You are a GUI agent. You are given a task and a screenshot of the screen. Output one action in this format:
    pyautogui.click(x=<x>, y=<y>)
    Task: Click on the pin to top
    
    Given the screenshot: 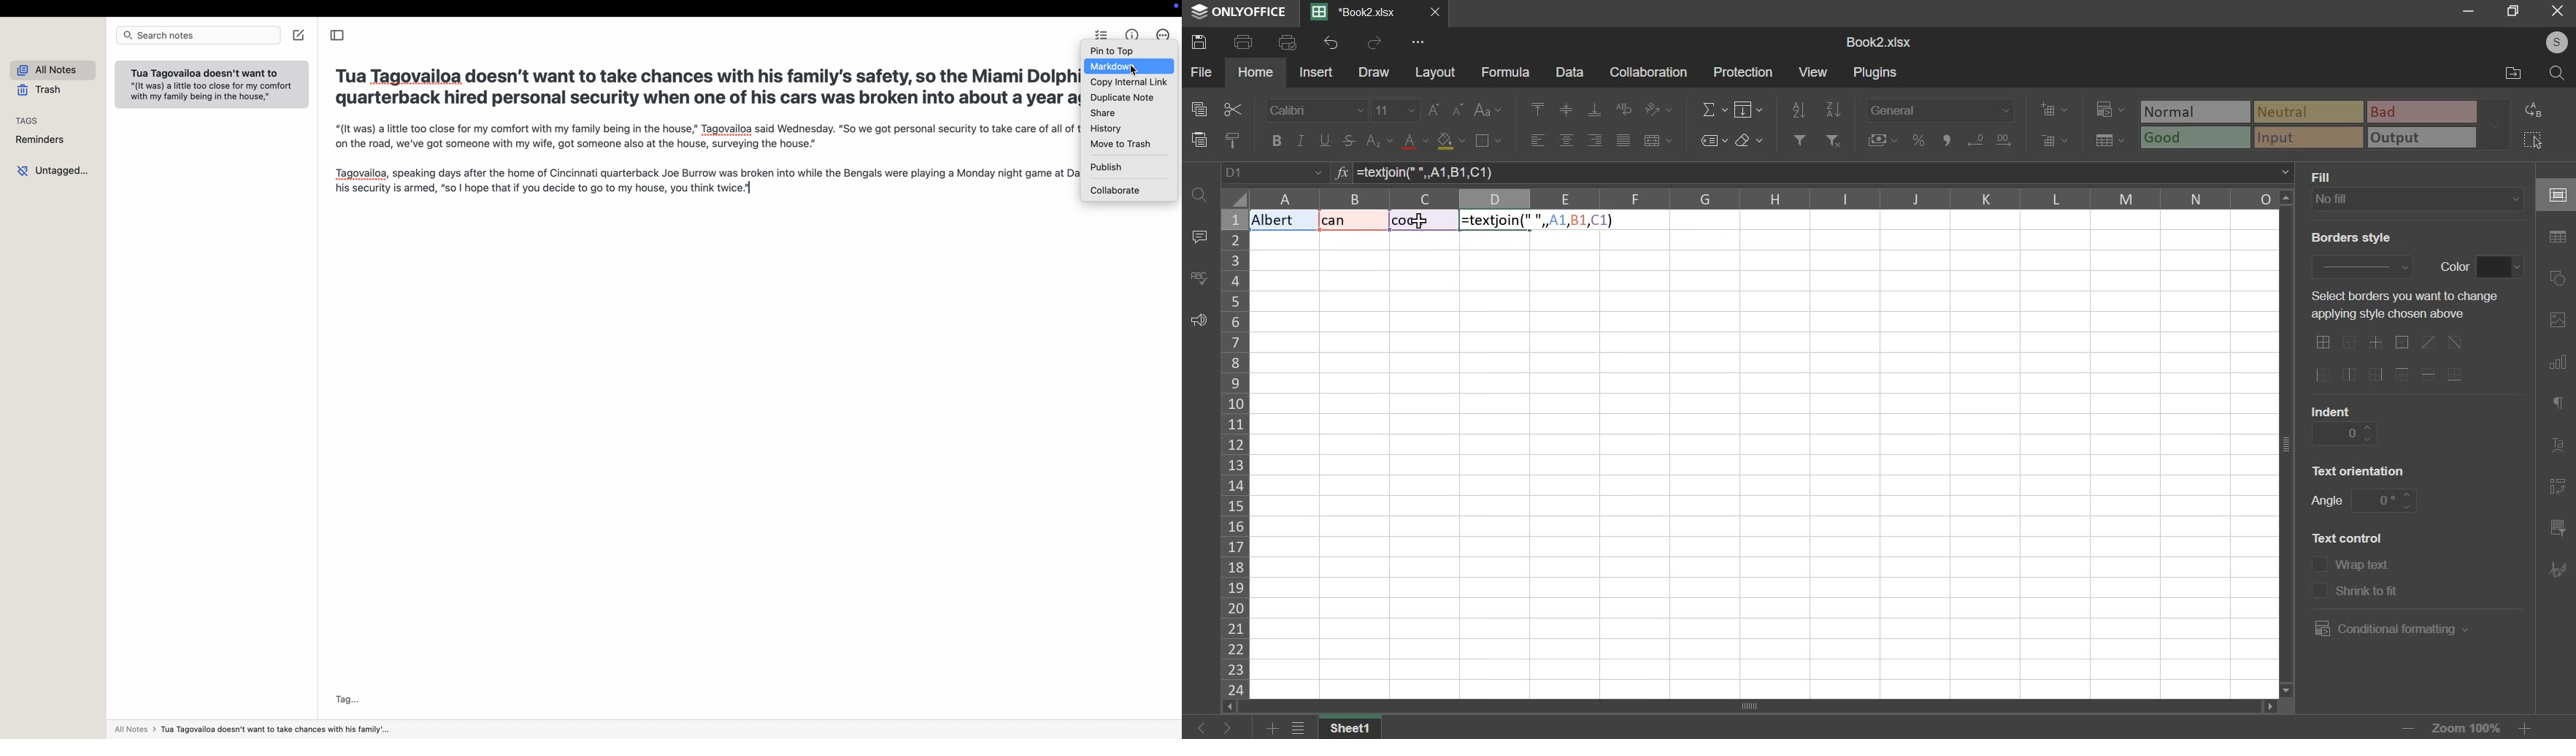 What is the action you would take?
    pyautogui.click(x=1114, y=51)
    